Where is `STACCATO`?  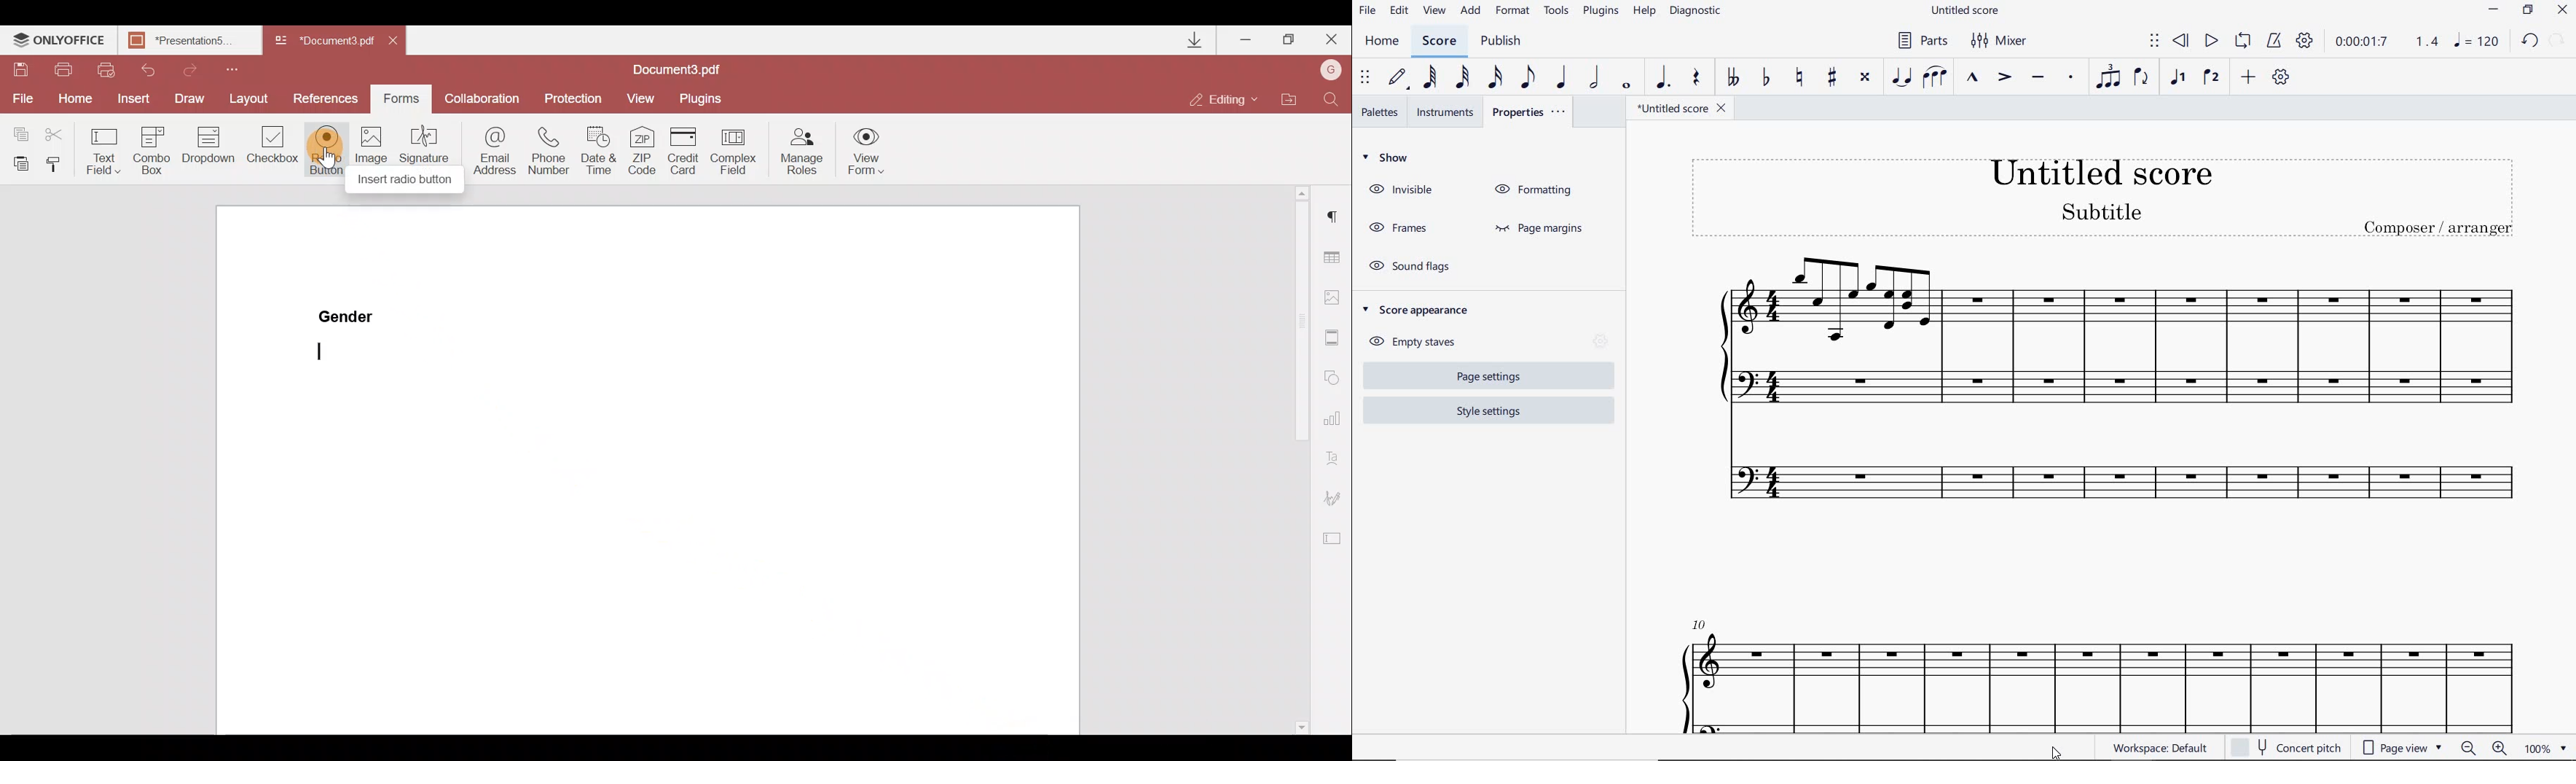 STACCATO is located at coordinates (2071, 79).